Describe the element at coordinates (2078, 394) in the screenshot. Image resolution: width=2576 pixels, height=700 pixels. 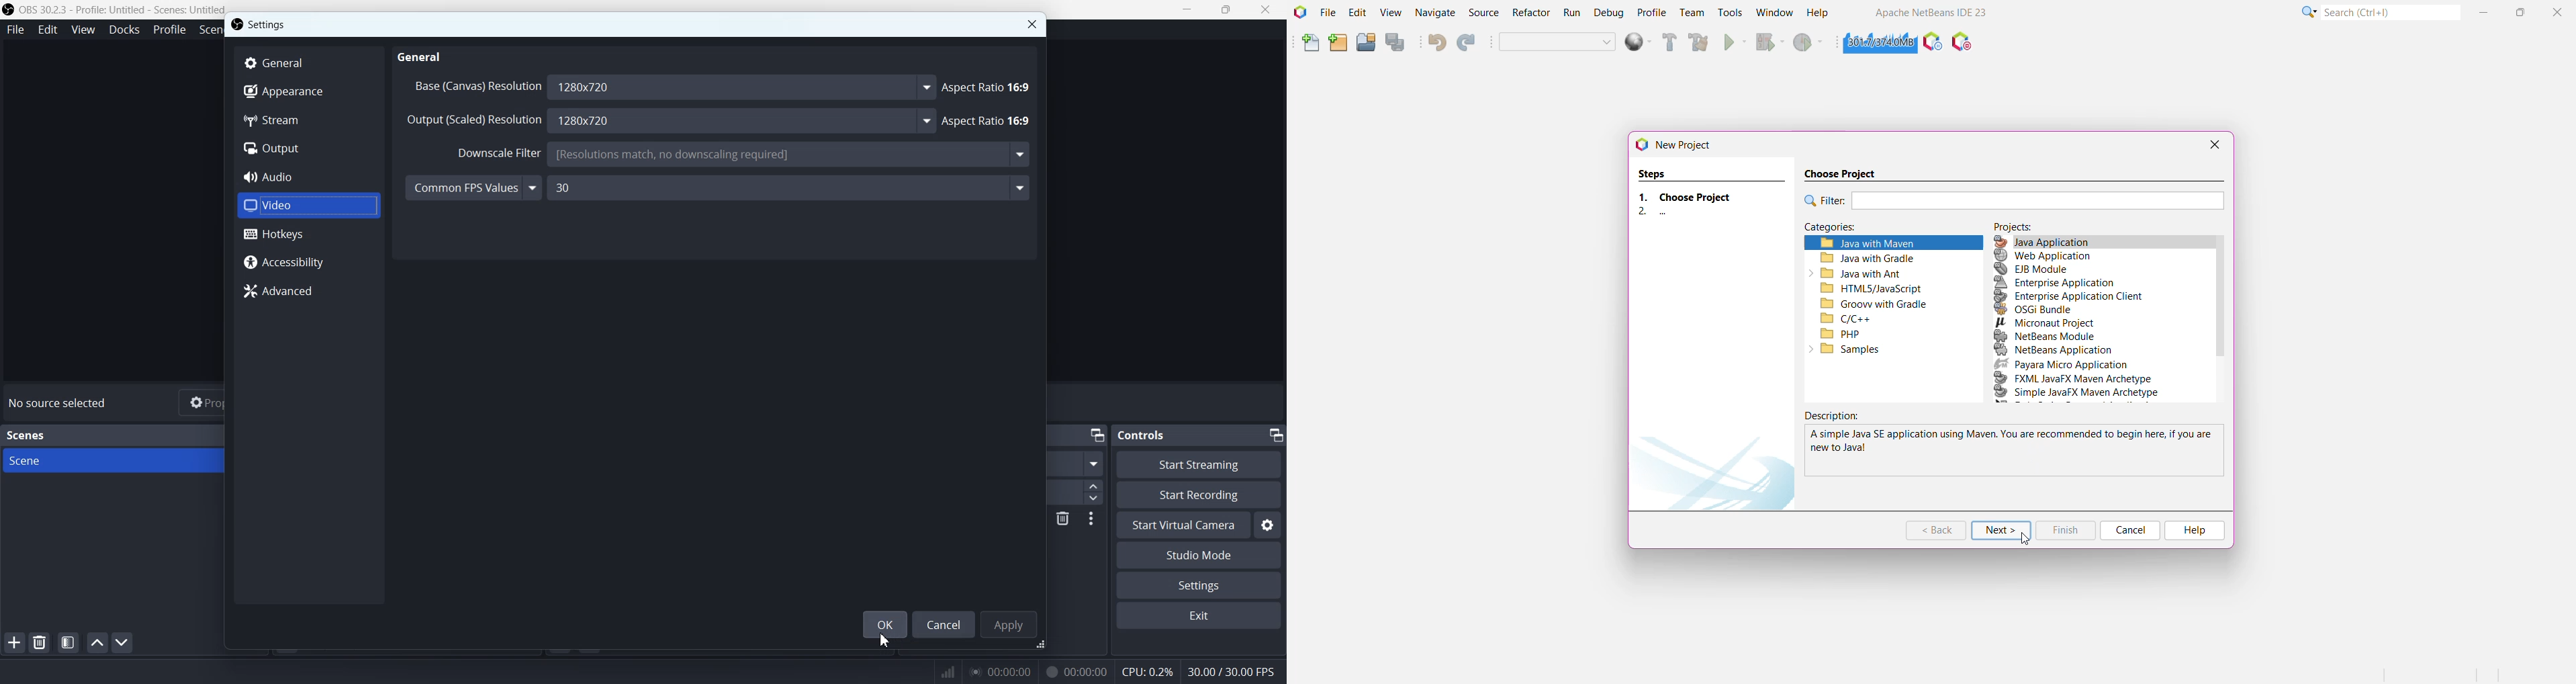
I see `Simple JavaFX Maven Archetype` at that location.